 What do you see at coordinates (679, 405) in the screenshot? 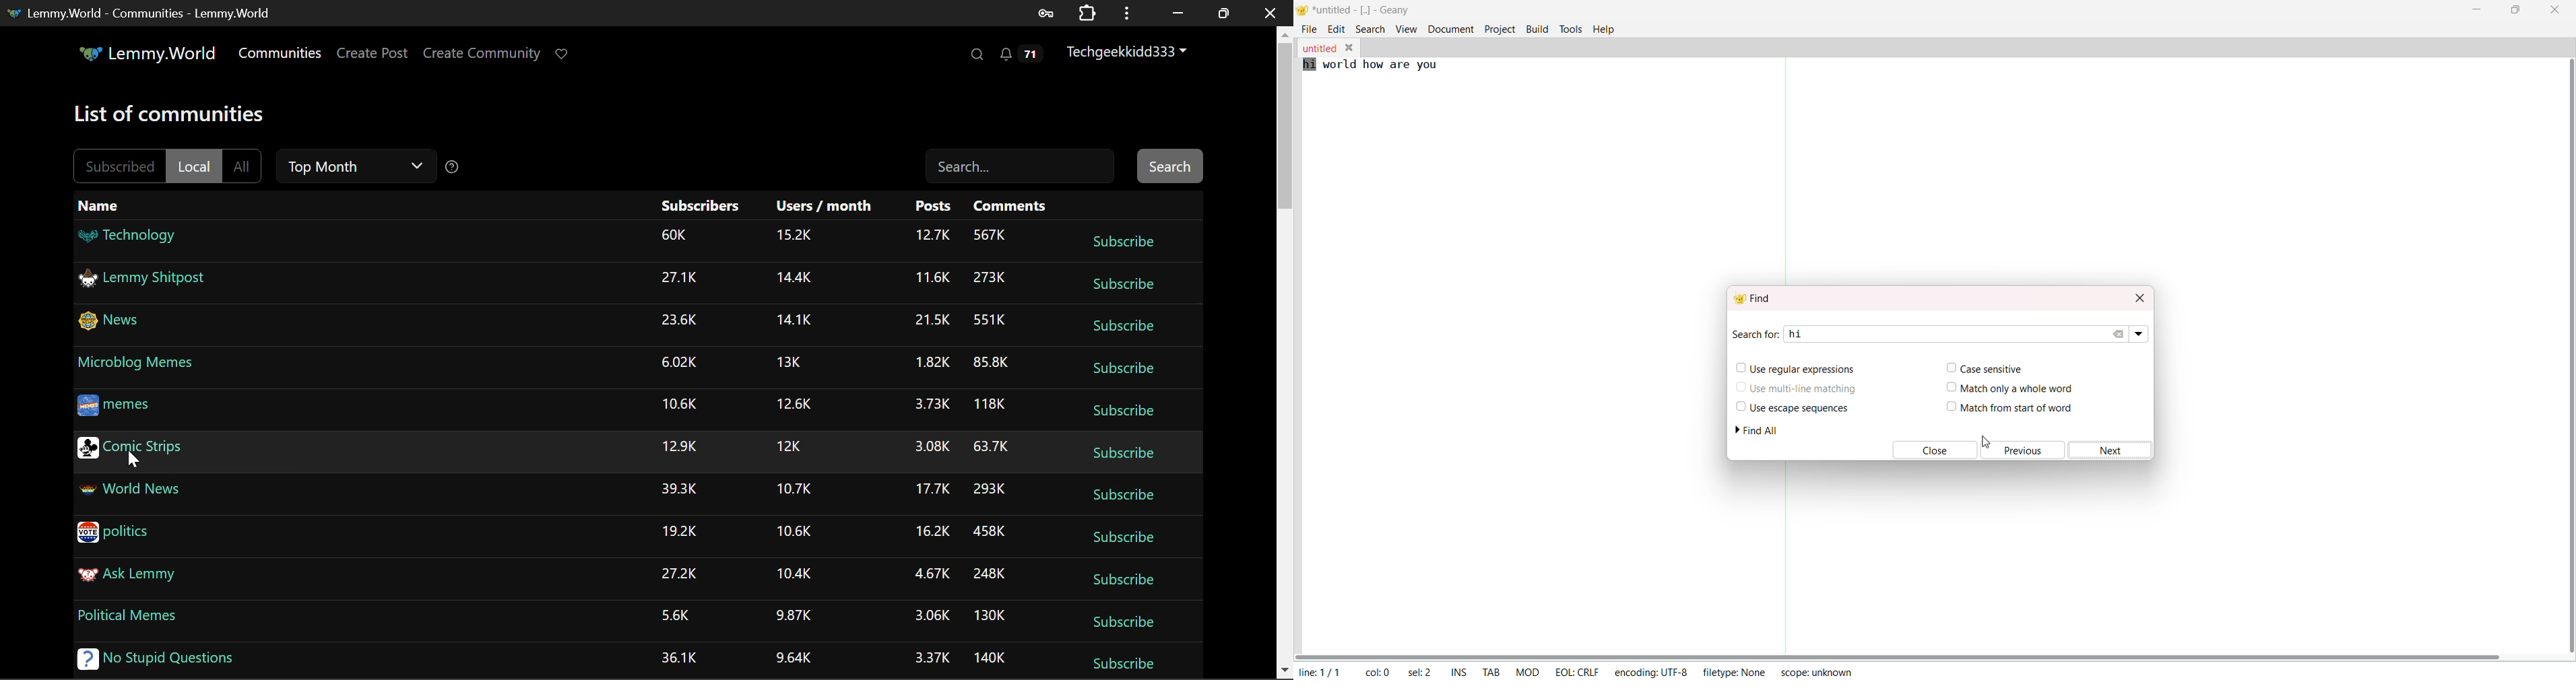
I see `10.6K` at bounding box center [679, 405].